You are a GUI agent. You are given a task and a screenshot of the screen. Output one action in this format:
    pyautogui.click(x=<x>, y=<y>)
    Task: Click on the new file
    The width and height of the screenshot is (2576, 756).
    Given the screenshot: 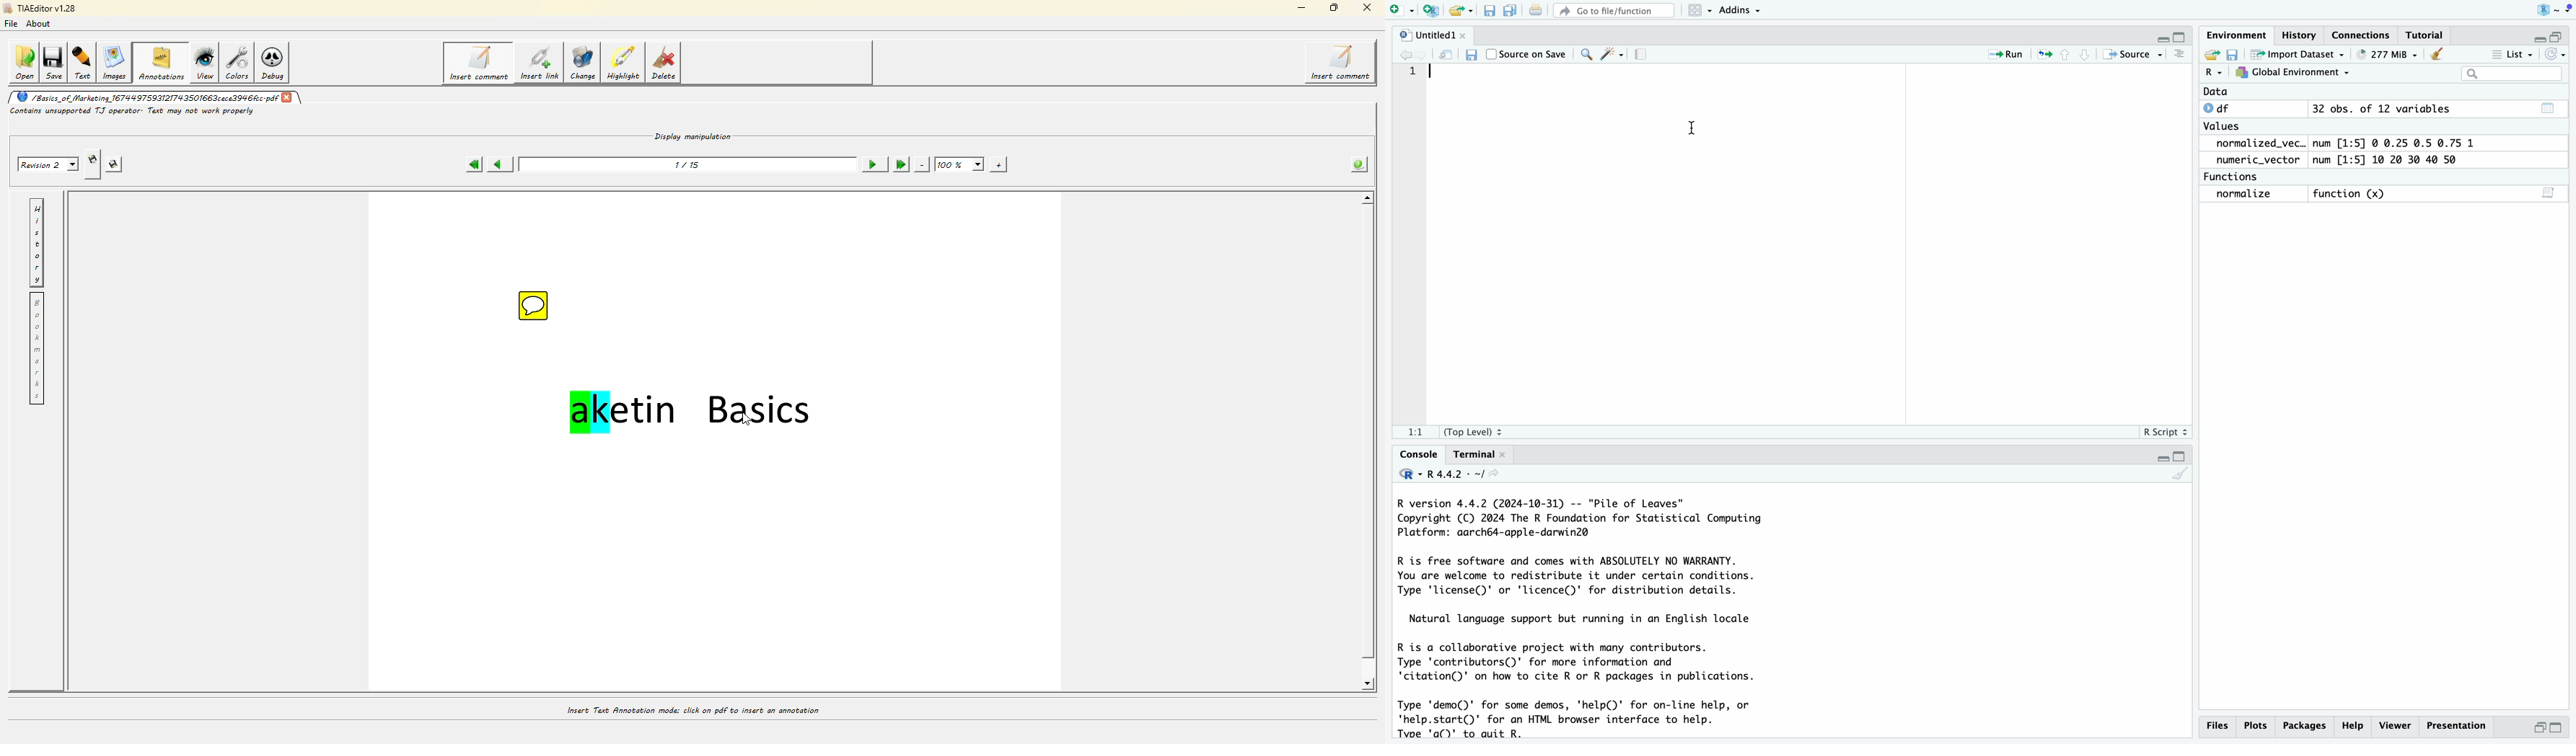 What is the action you would take?
    pyautogui.click(x=1400, y=10)
    